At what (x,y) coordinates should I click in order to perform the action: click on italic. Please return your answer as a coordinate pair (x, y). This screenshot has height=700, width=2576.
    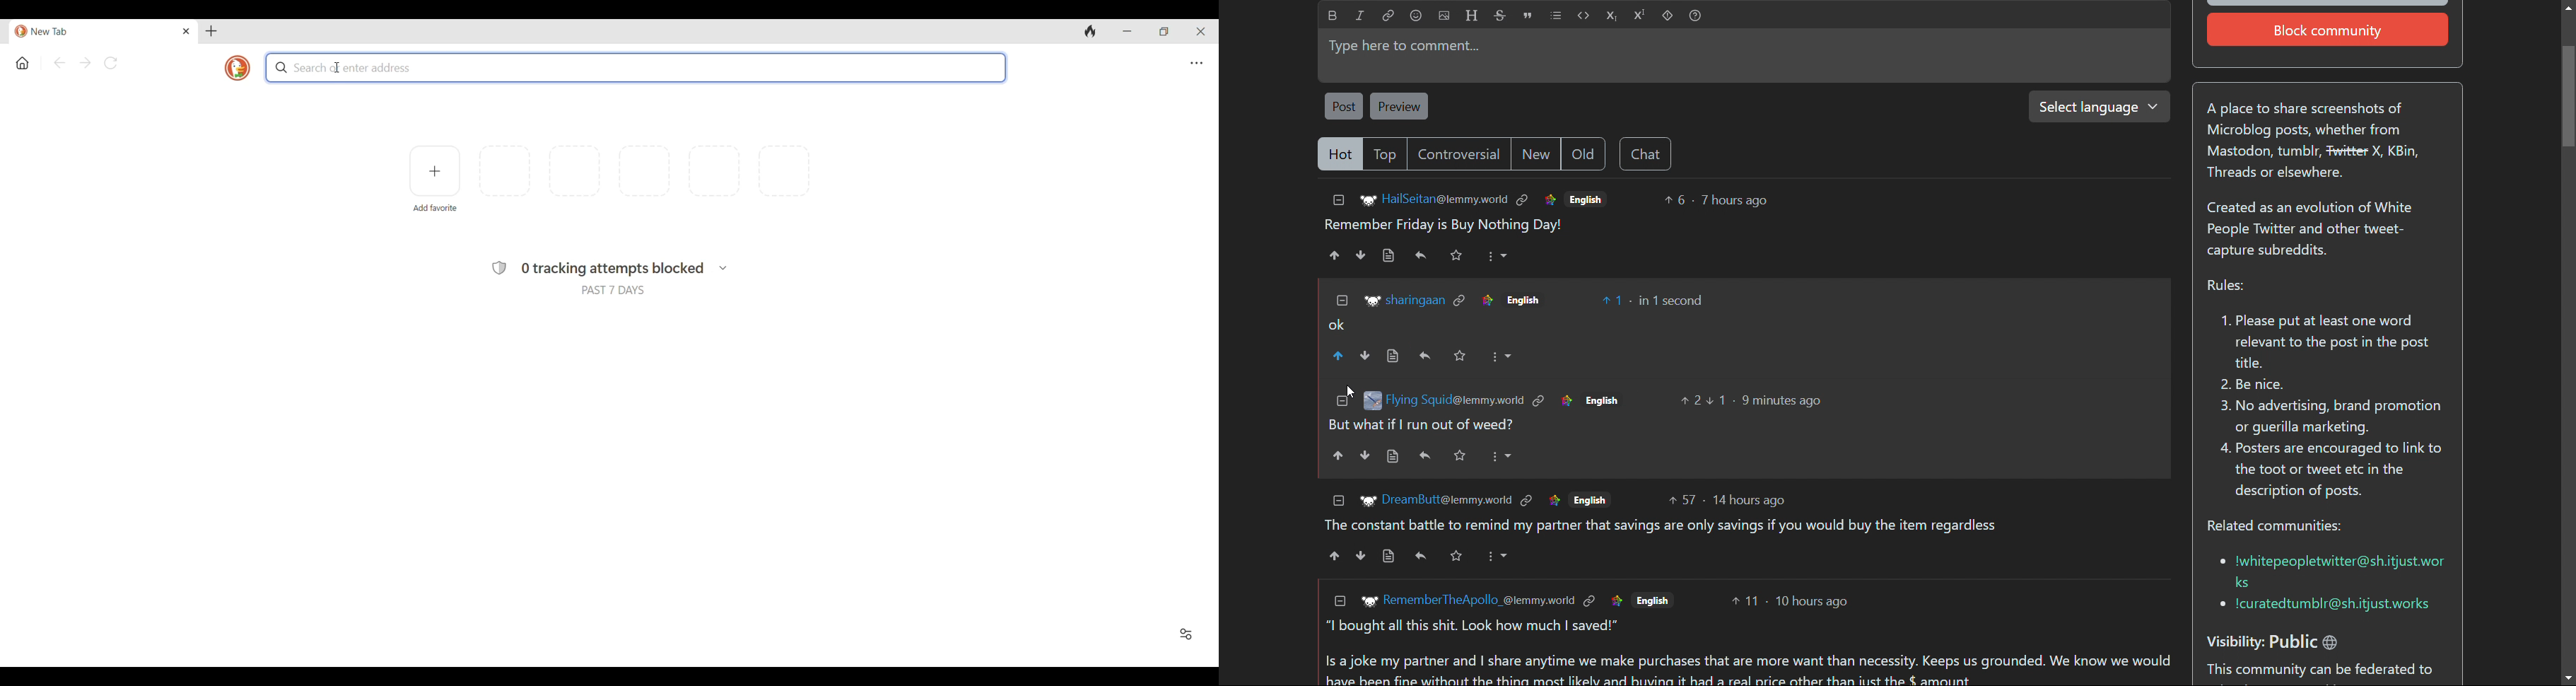
    Looking at the image, I should click on (1361, 15).